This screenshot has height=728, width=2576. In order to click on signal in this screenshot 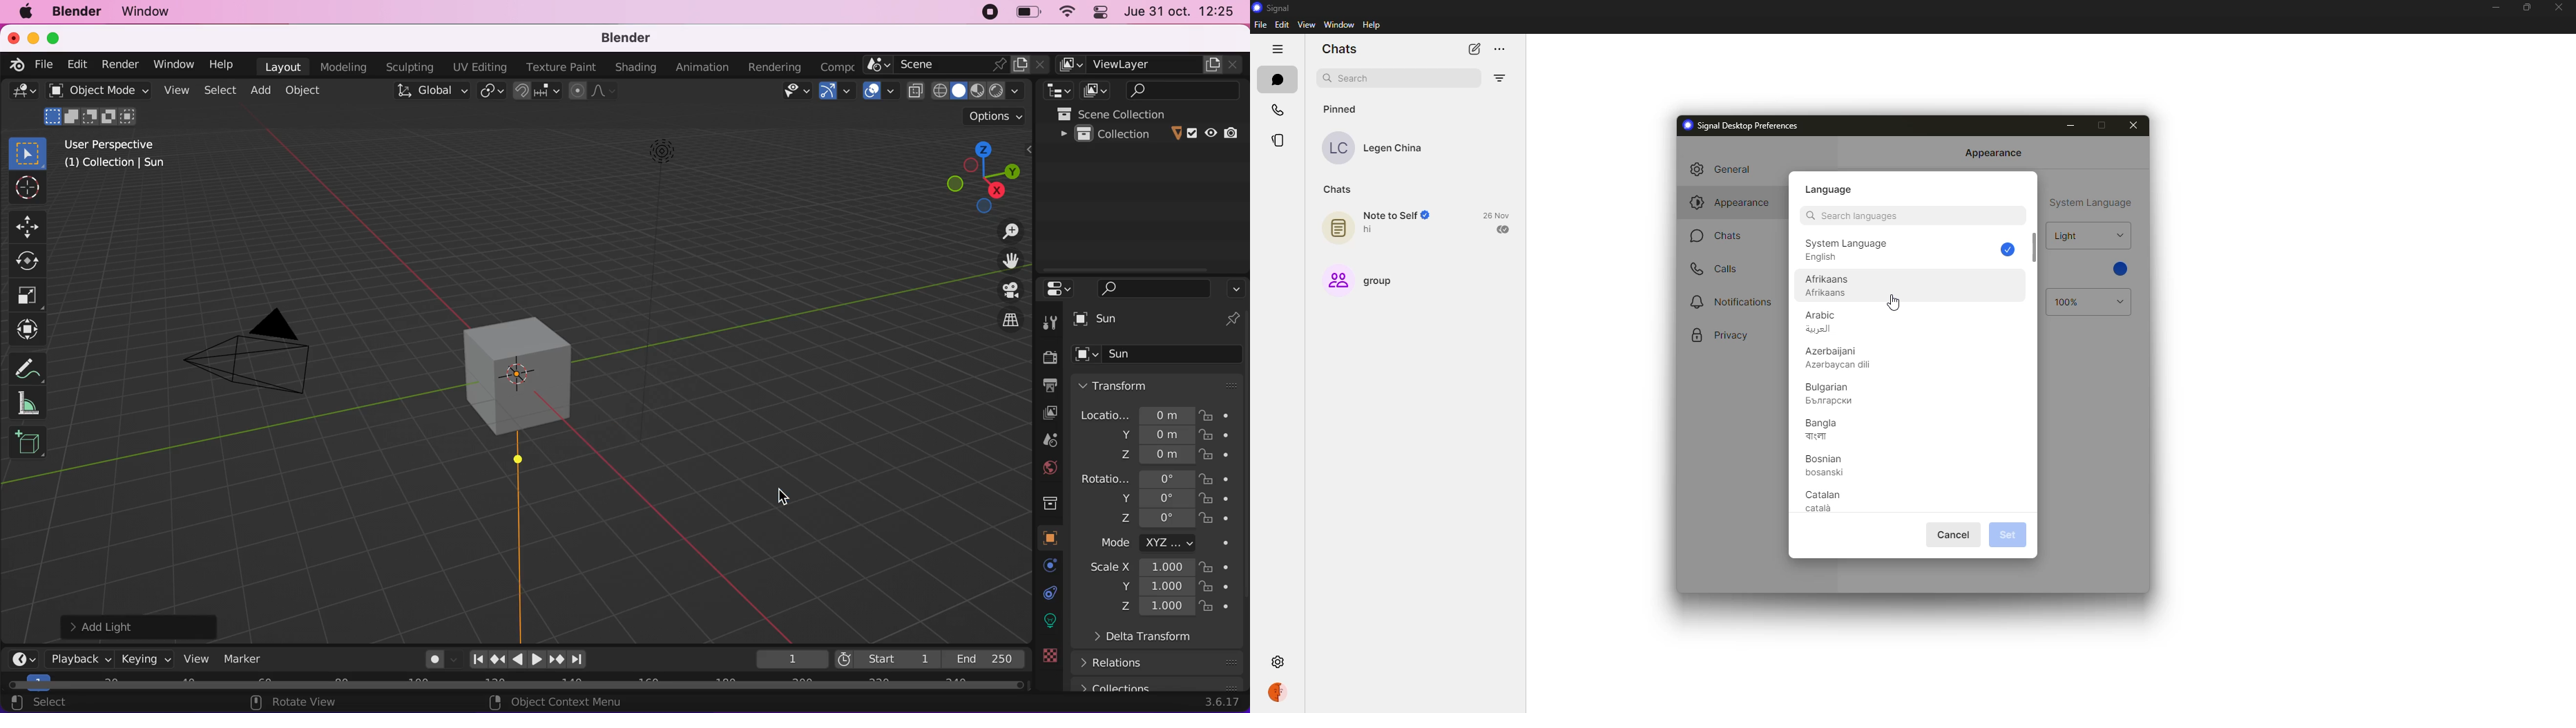, I will do `click(1272, 7)`.